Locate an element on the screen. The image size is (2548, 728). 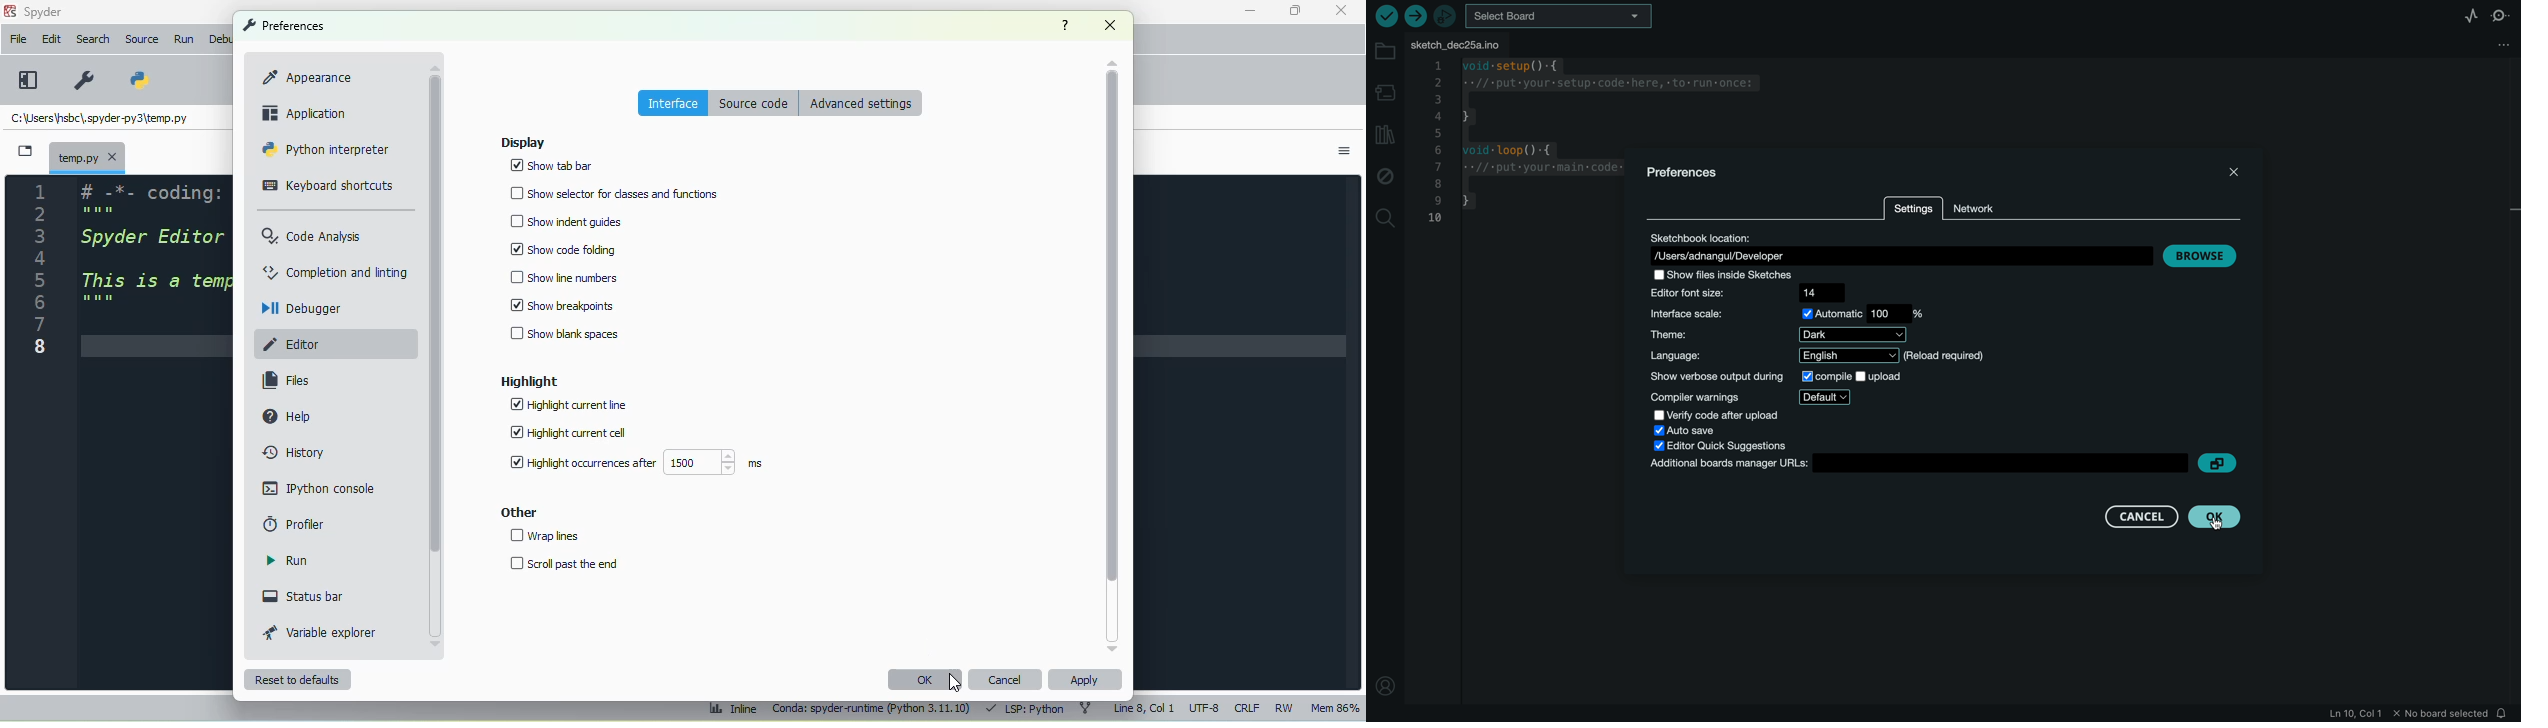
maximize current pane is located at coordinates (29, 80).